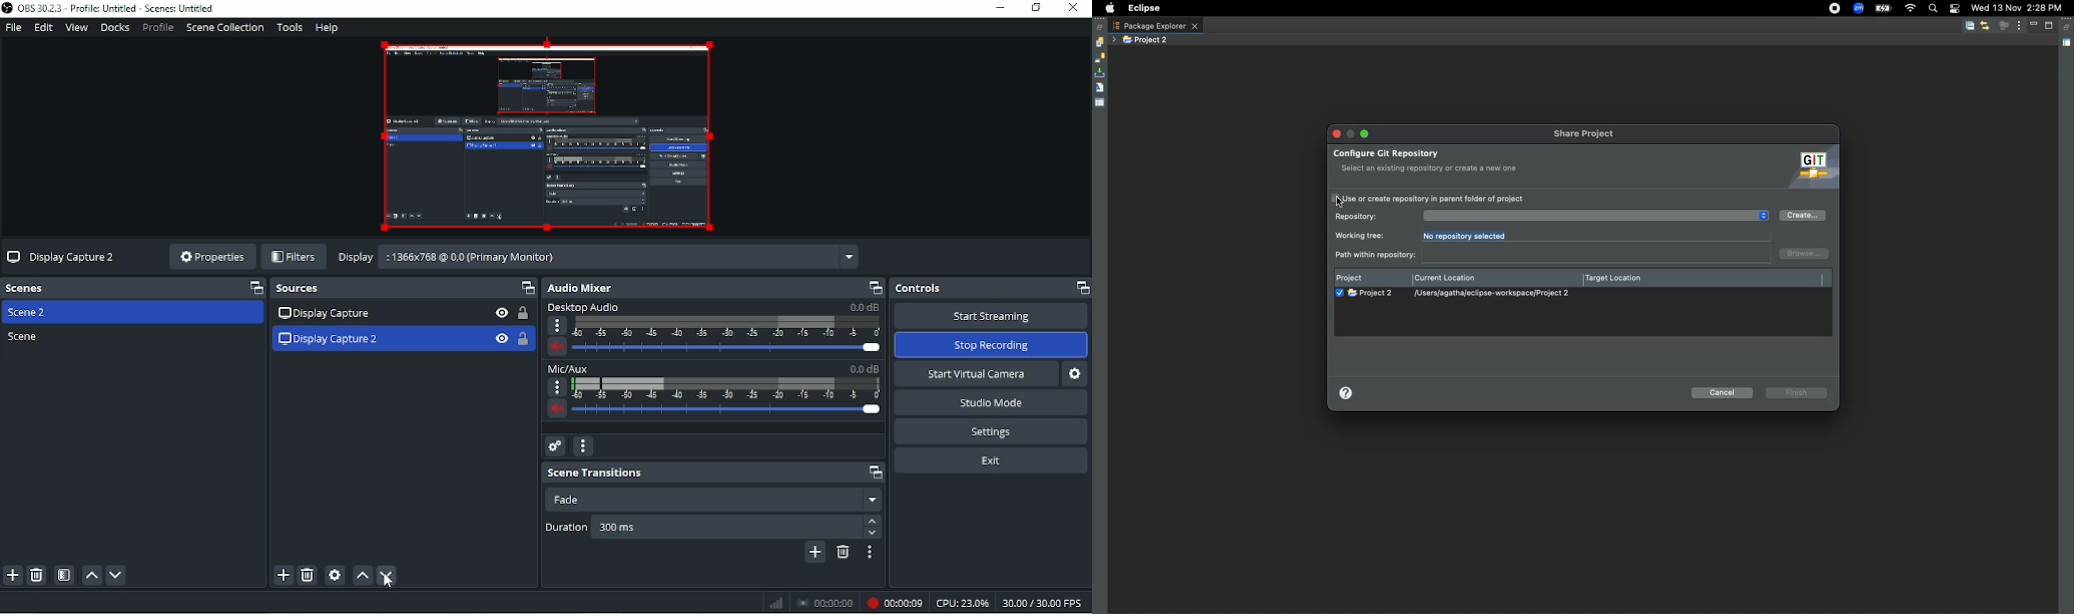  I want to click on Remove selected source(s), so click(307, 575).